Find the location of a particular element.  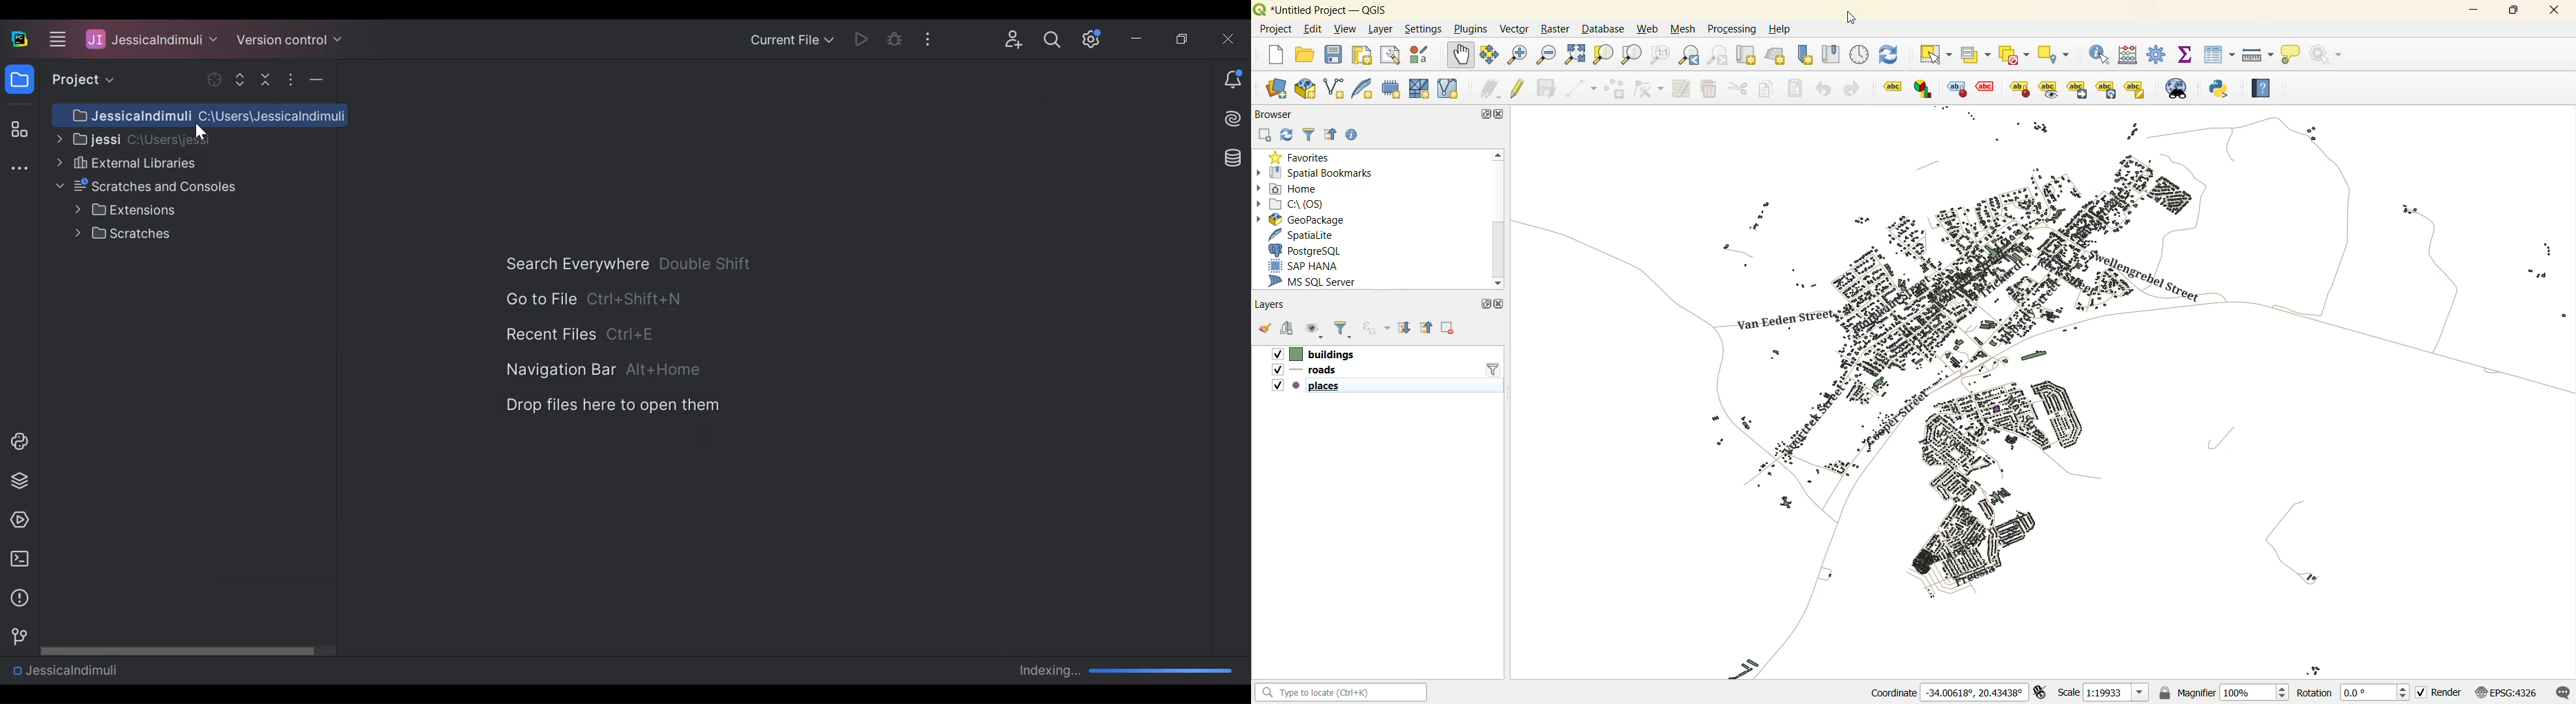

modify is located at coordinates (1680, 89).